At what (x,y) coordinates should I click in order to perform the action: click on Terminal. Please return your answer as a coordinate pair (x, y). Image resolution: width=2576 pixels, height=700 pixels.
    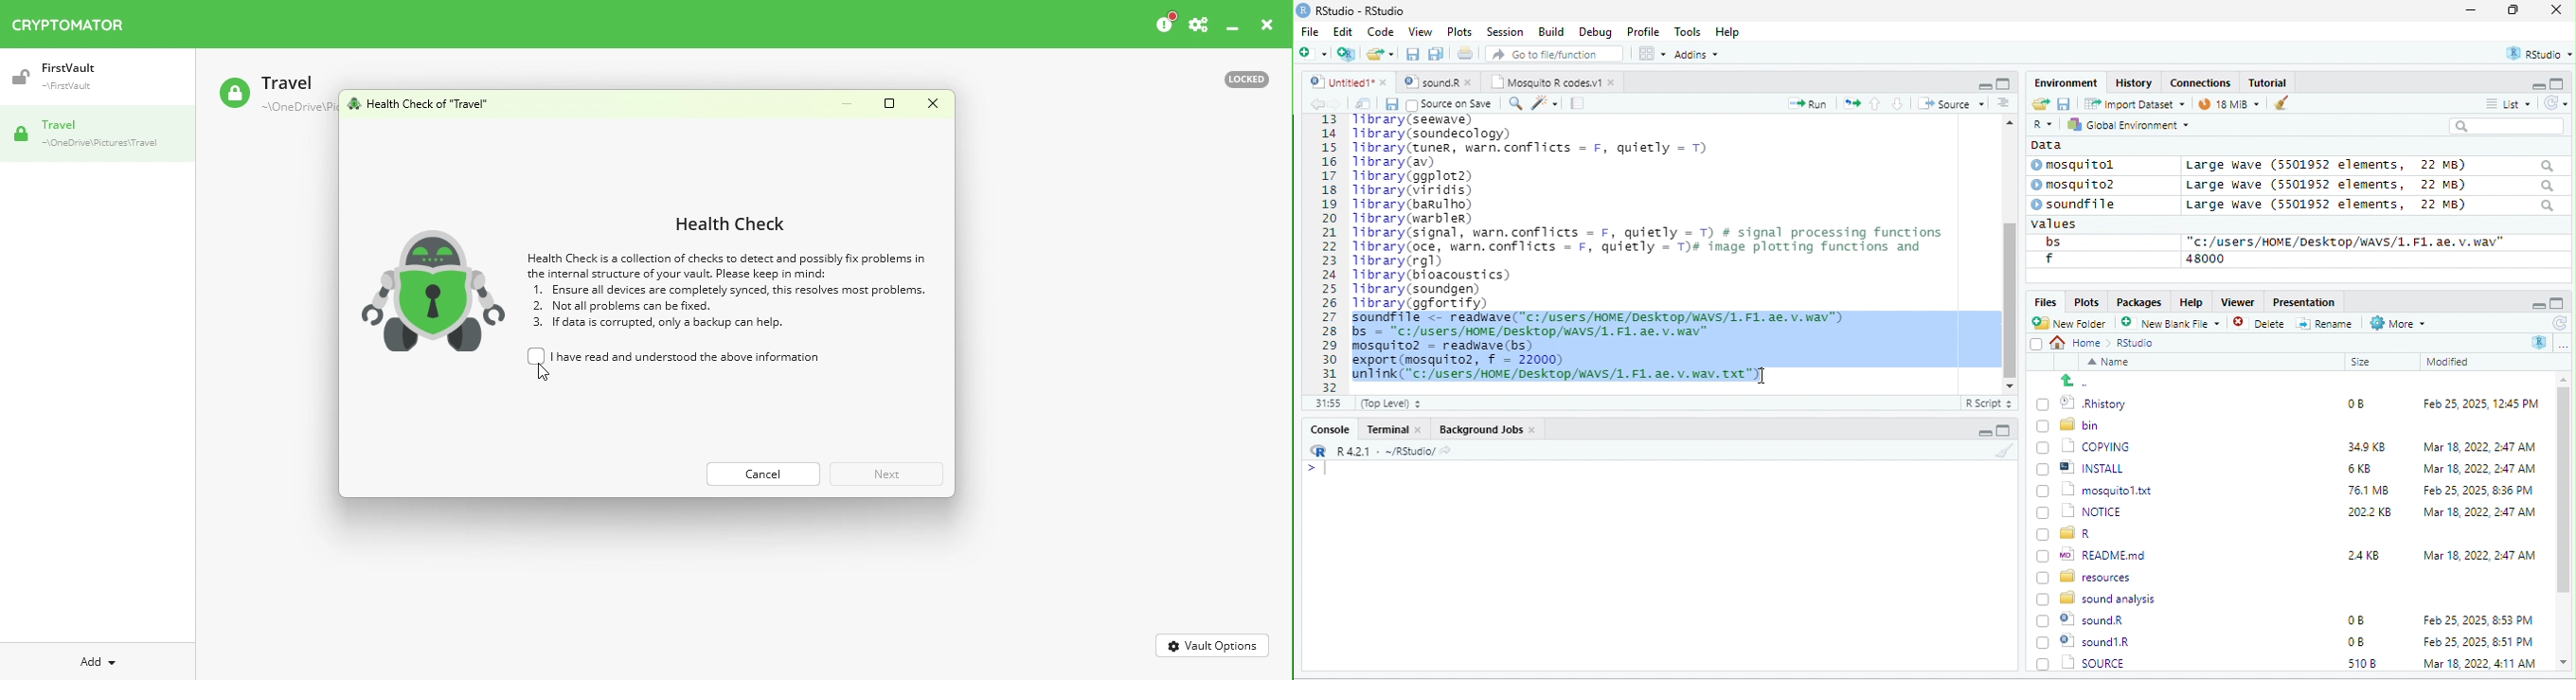
    Looking at the image, I should click on (1394, 429).